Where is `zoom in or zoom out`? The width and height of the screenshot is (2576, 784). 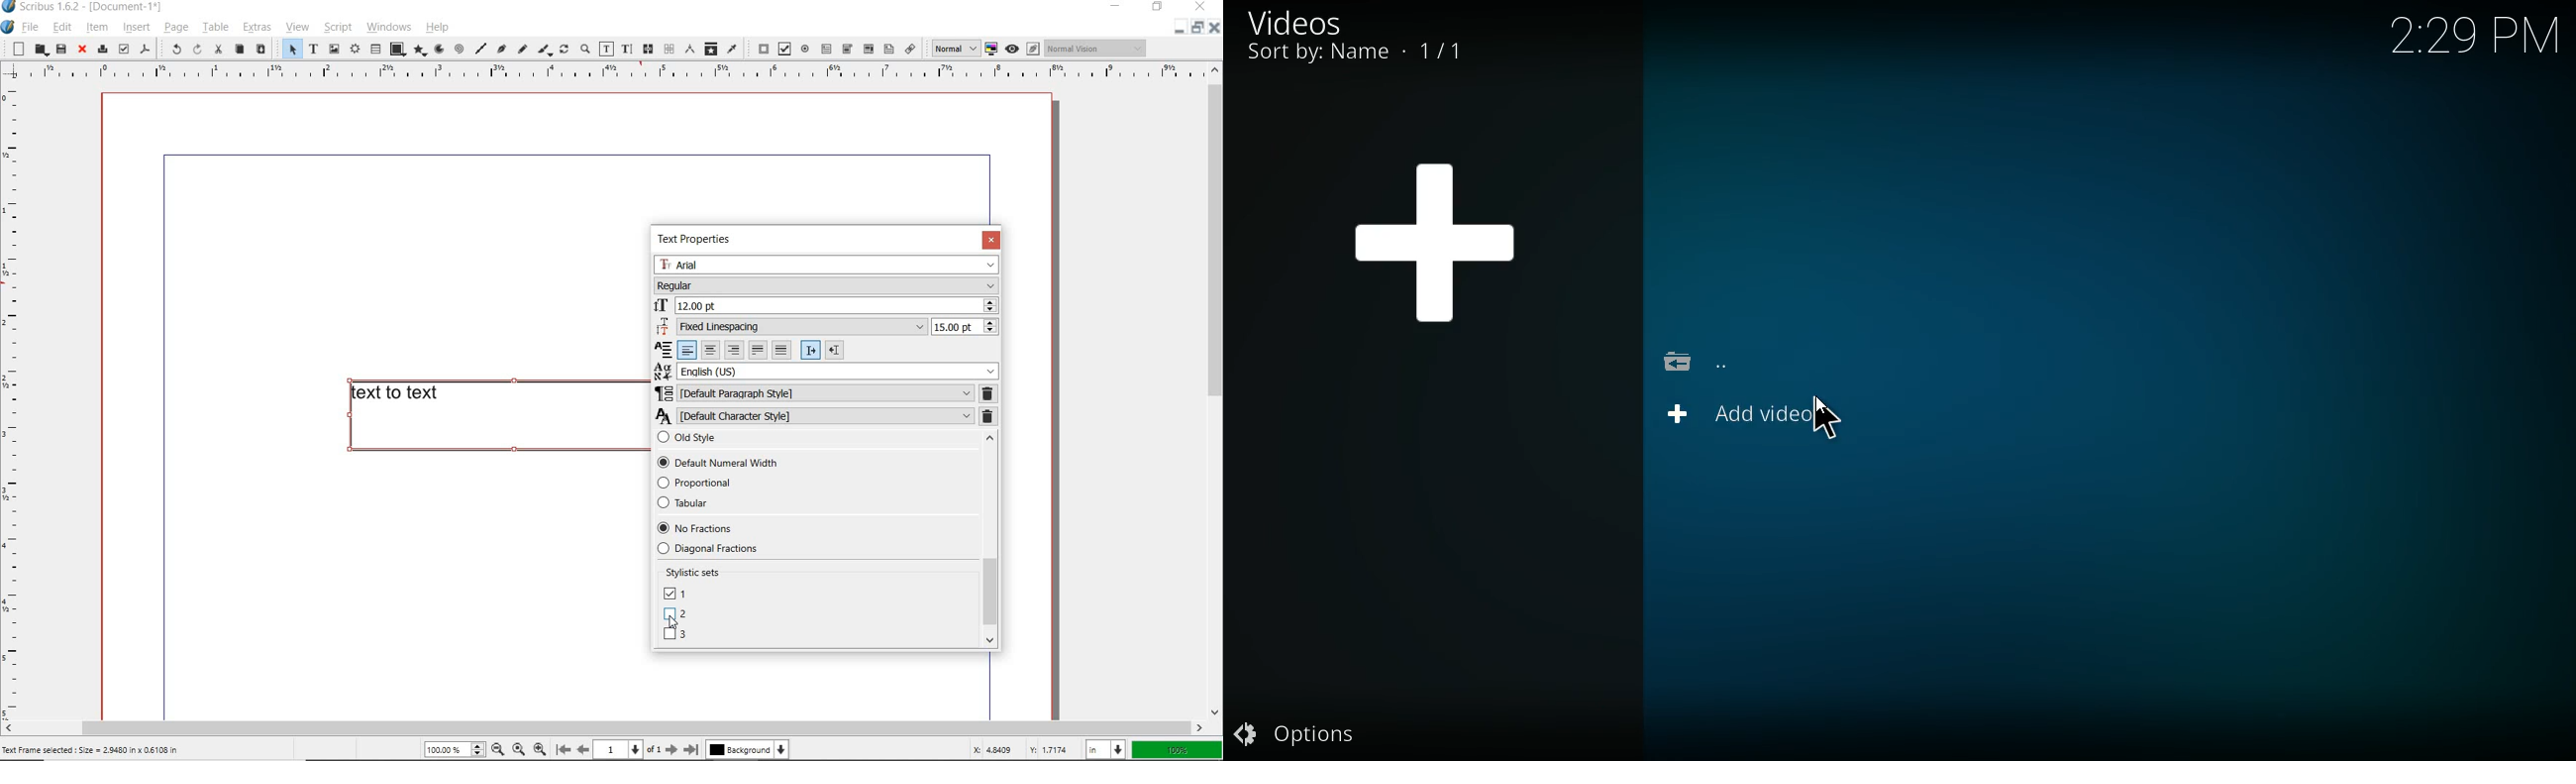 zoom in or zoom out is located at coordinates (585, 50).